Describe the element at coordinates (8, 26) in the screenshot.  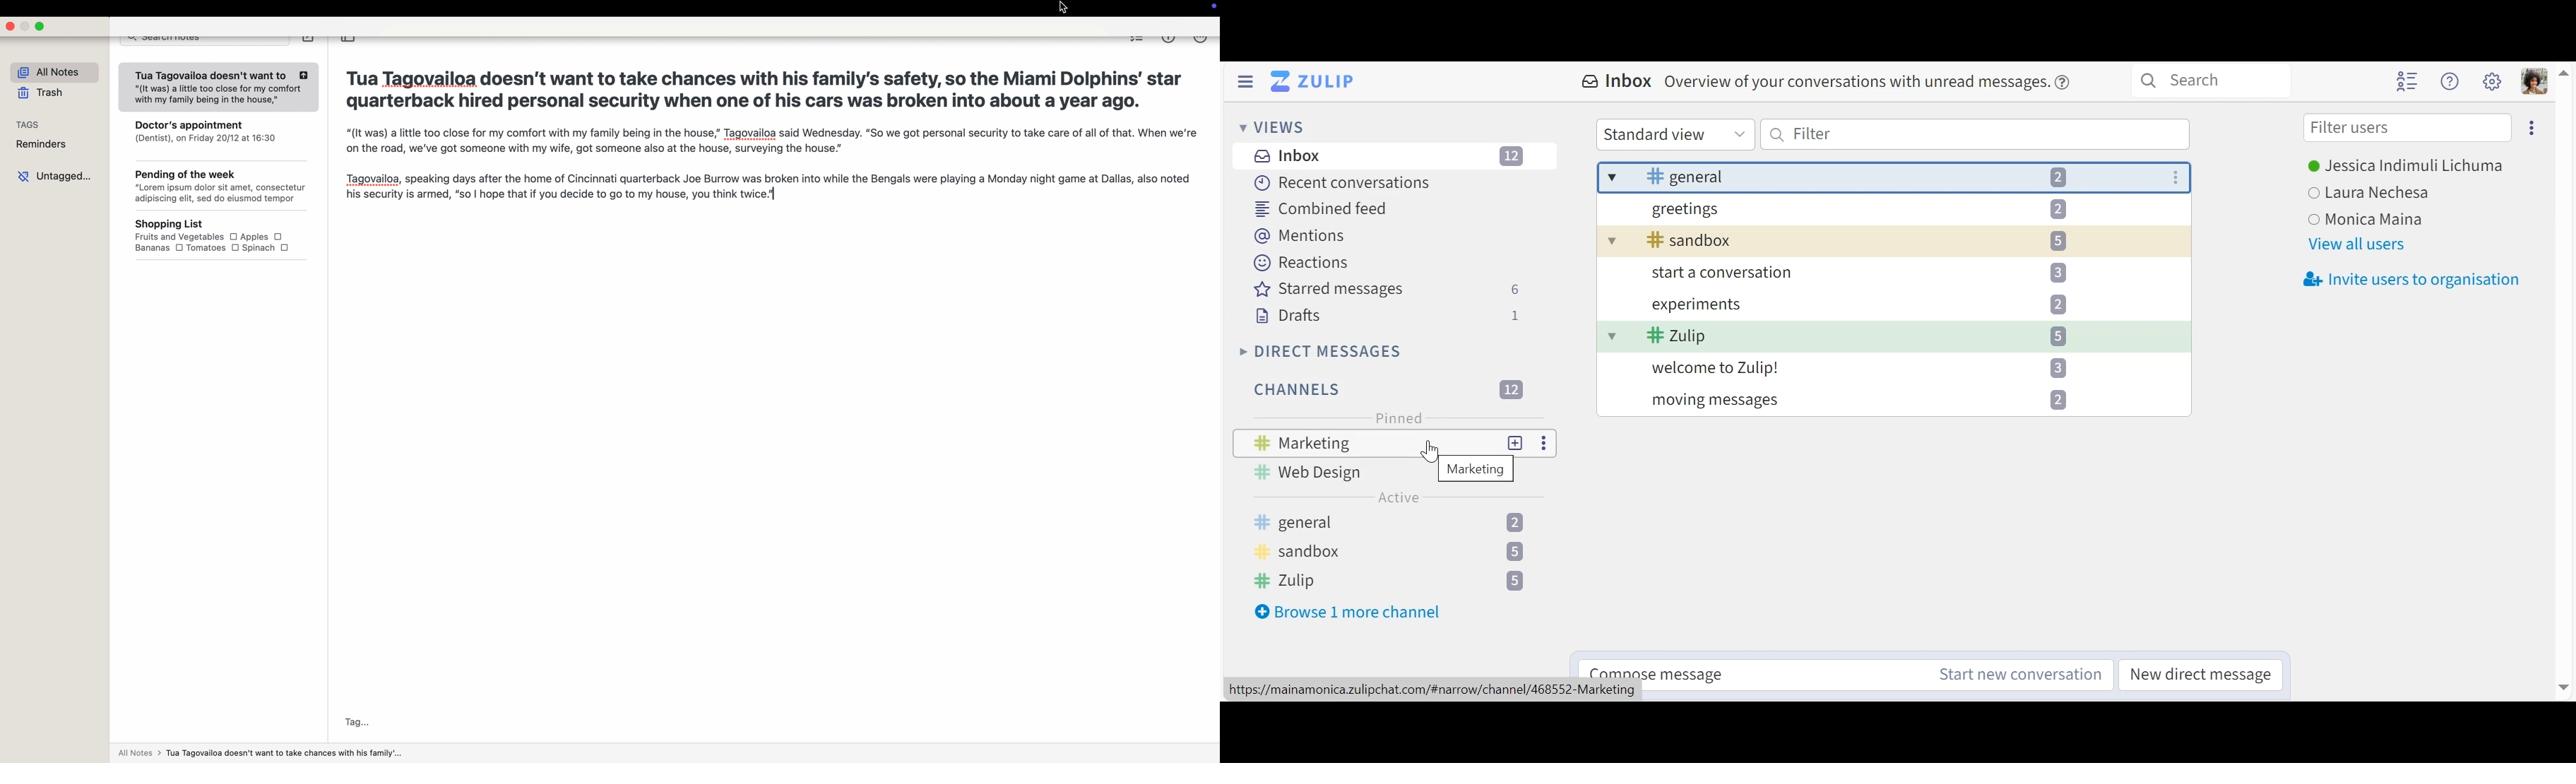
I see `close app` at that location.